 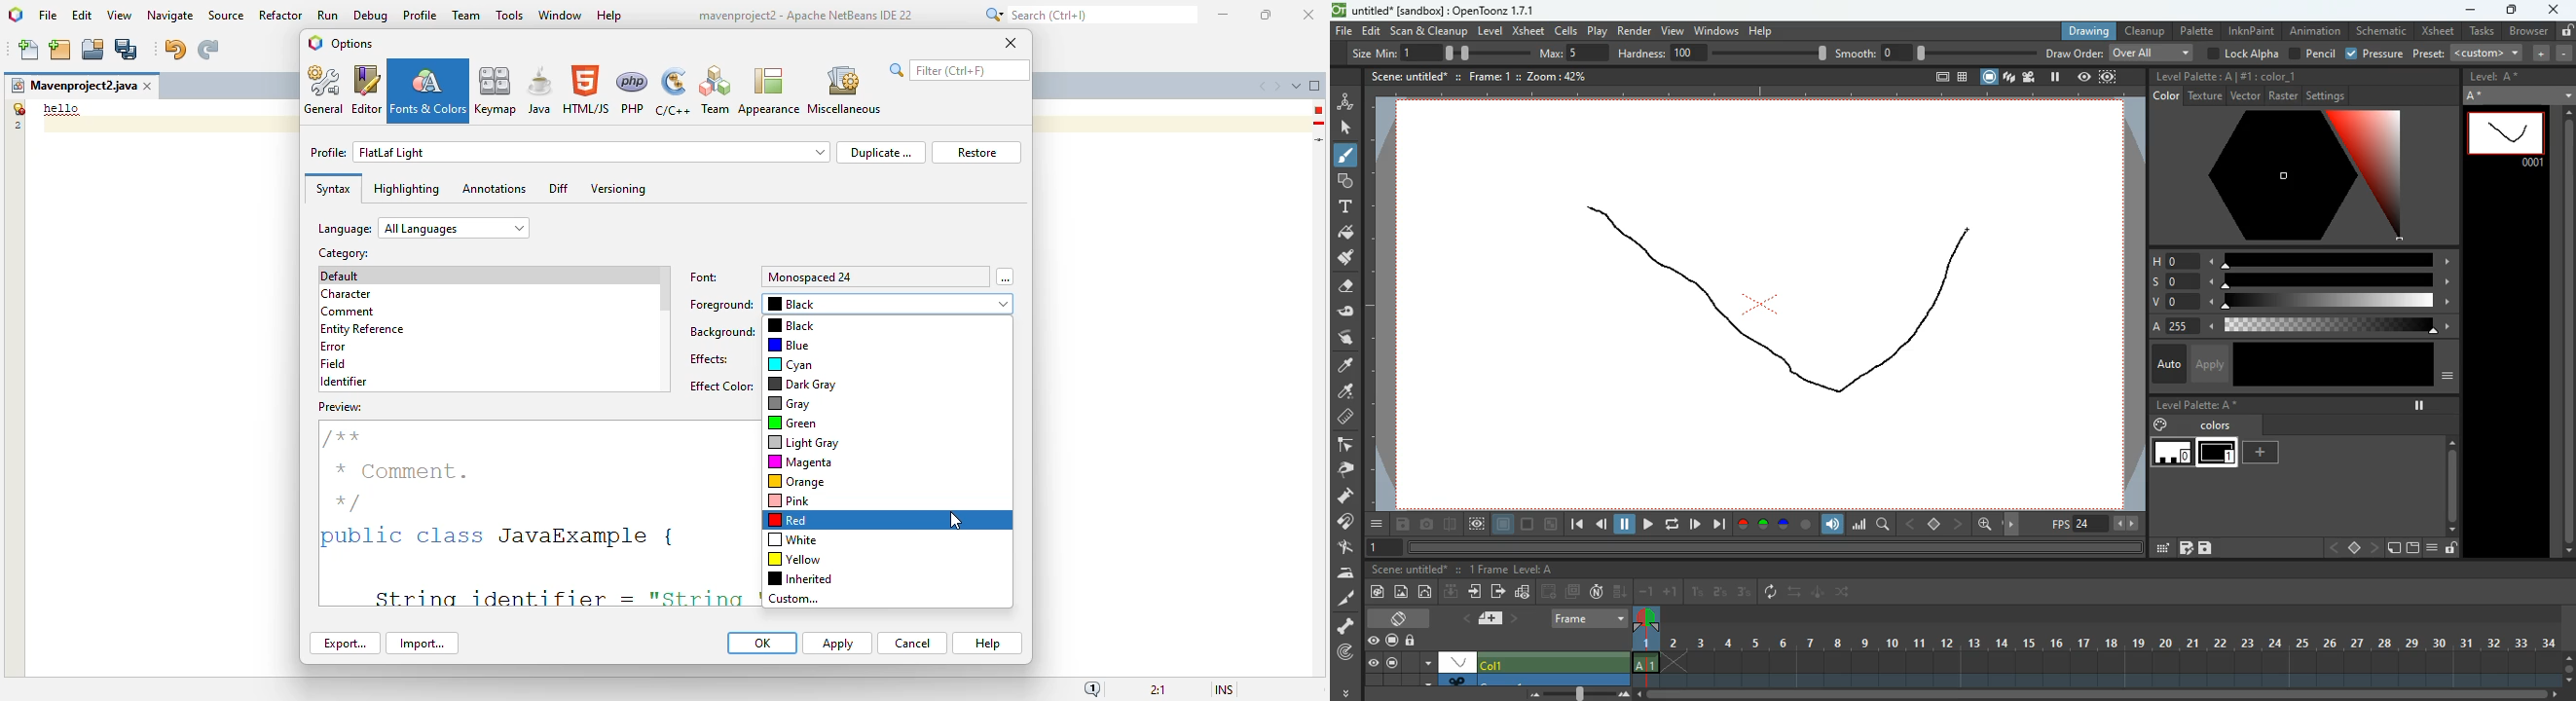 I want to click on swap, so click(x=1845, y=591).